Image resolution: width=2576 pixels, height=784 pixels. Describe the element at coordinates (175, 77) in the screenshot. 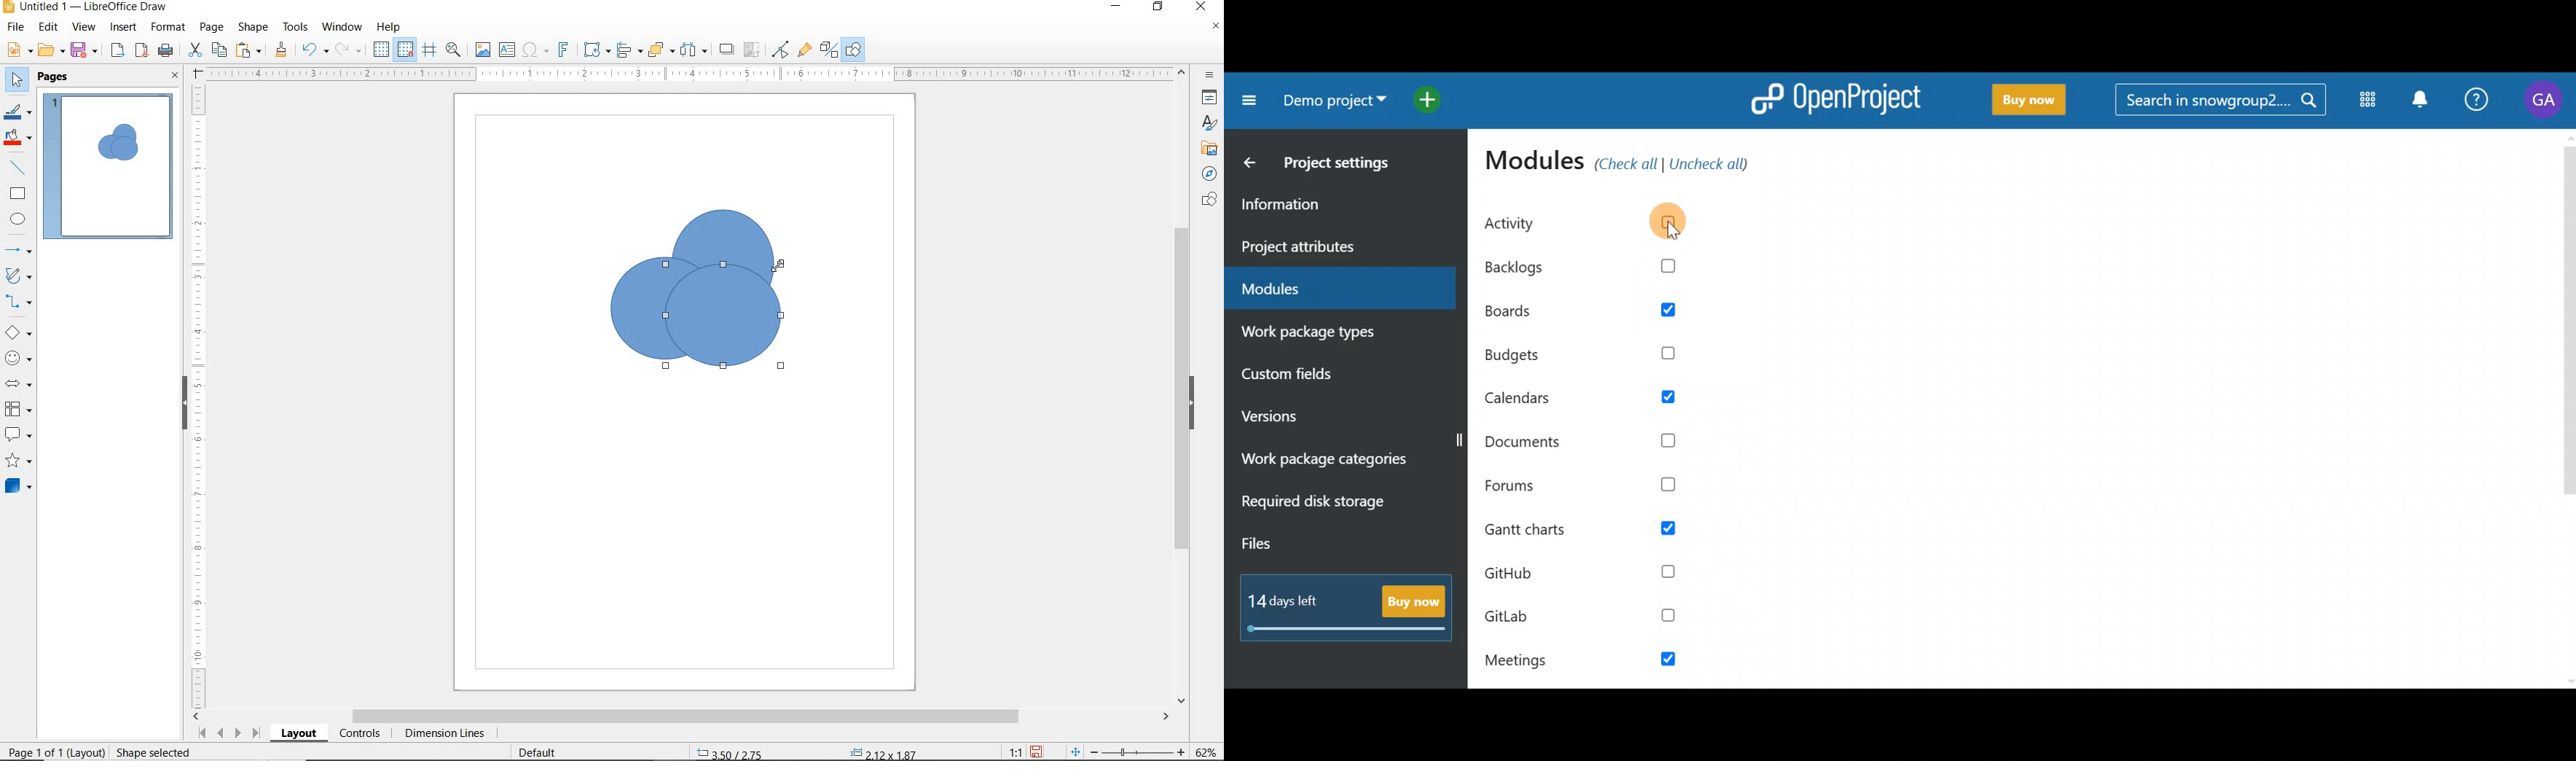

I see `CLOSE` at that location.